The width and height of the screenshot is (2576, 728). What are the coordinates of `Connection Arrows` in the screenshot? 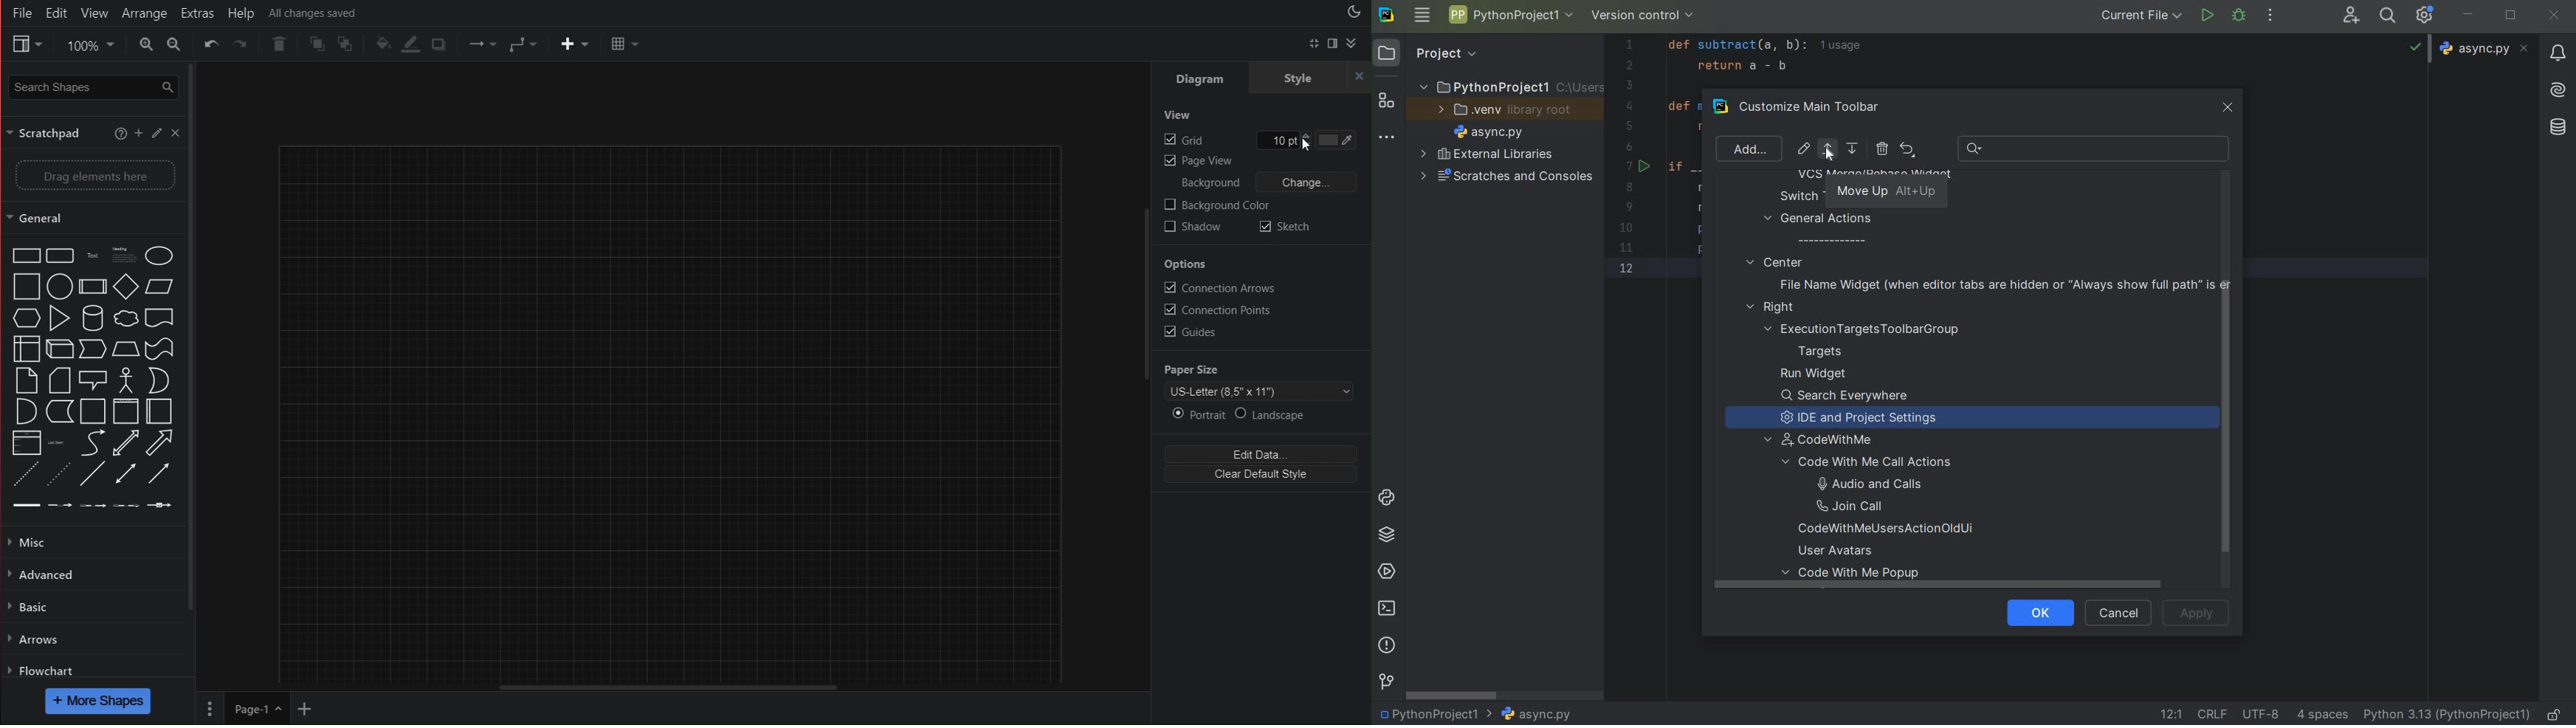 It's located at (1214, 286).